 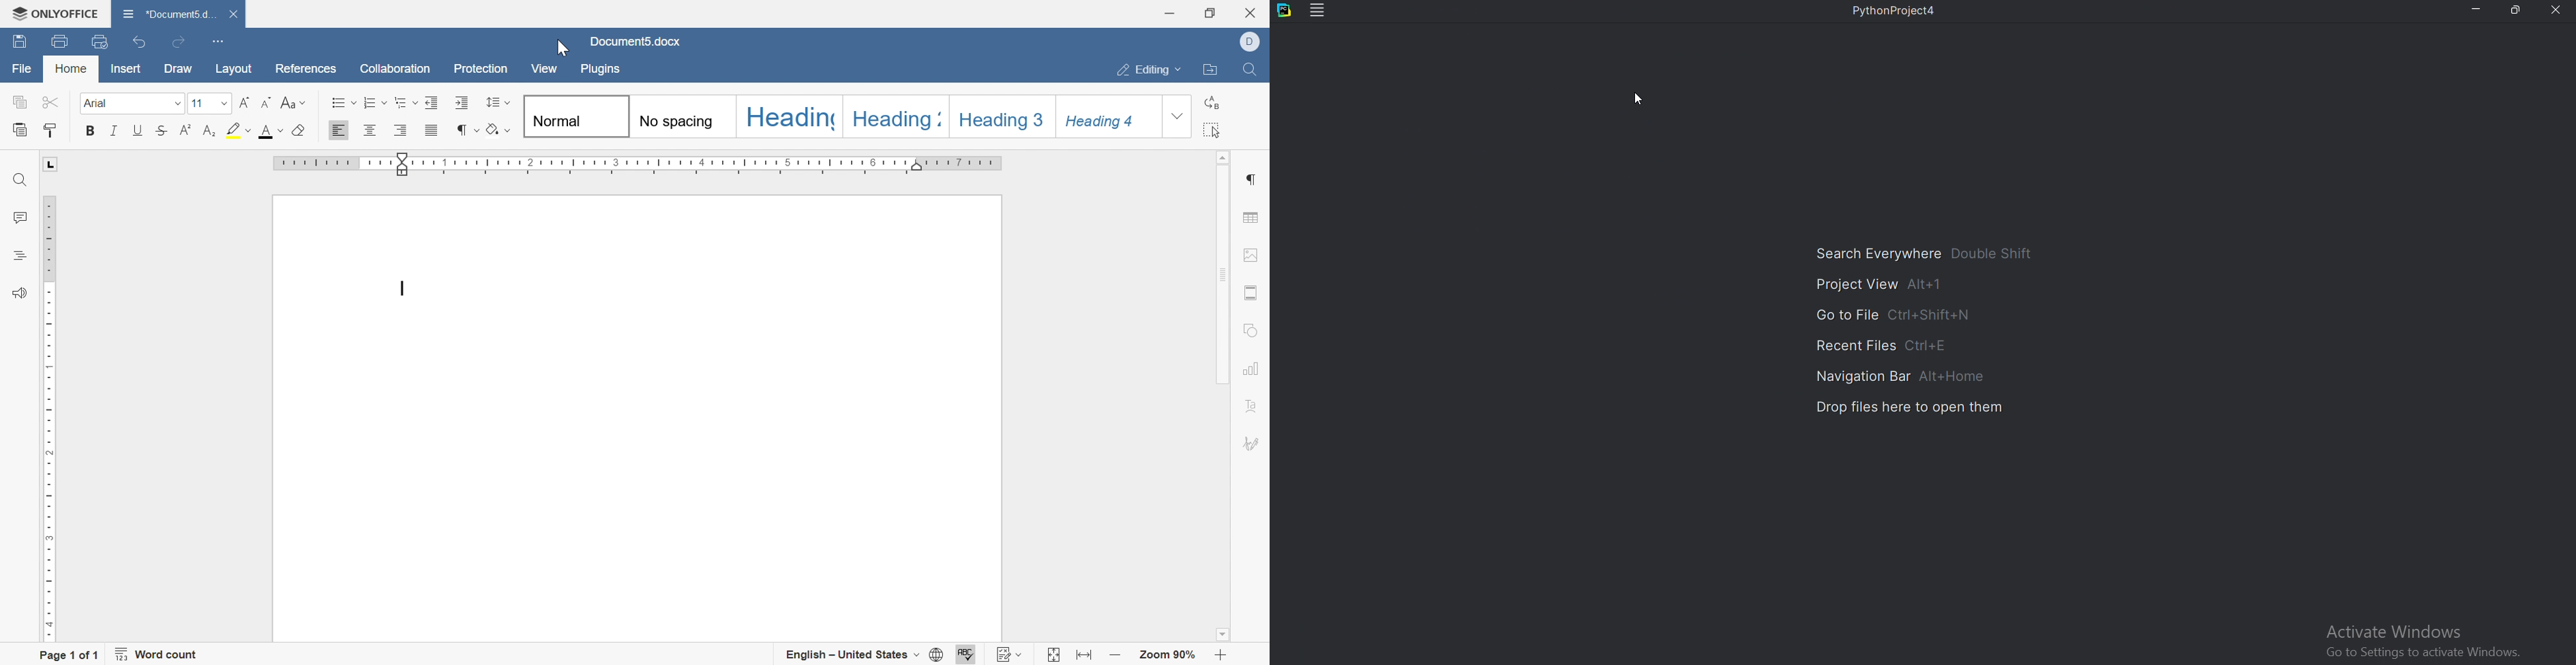 I want to click on bullets, so click(x=343, y=102).